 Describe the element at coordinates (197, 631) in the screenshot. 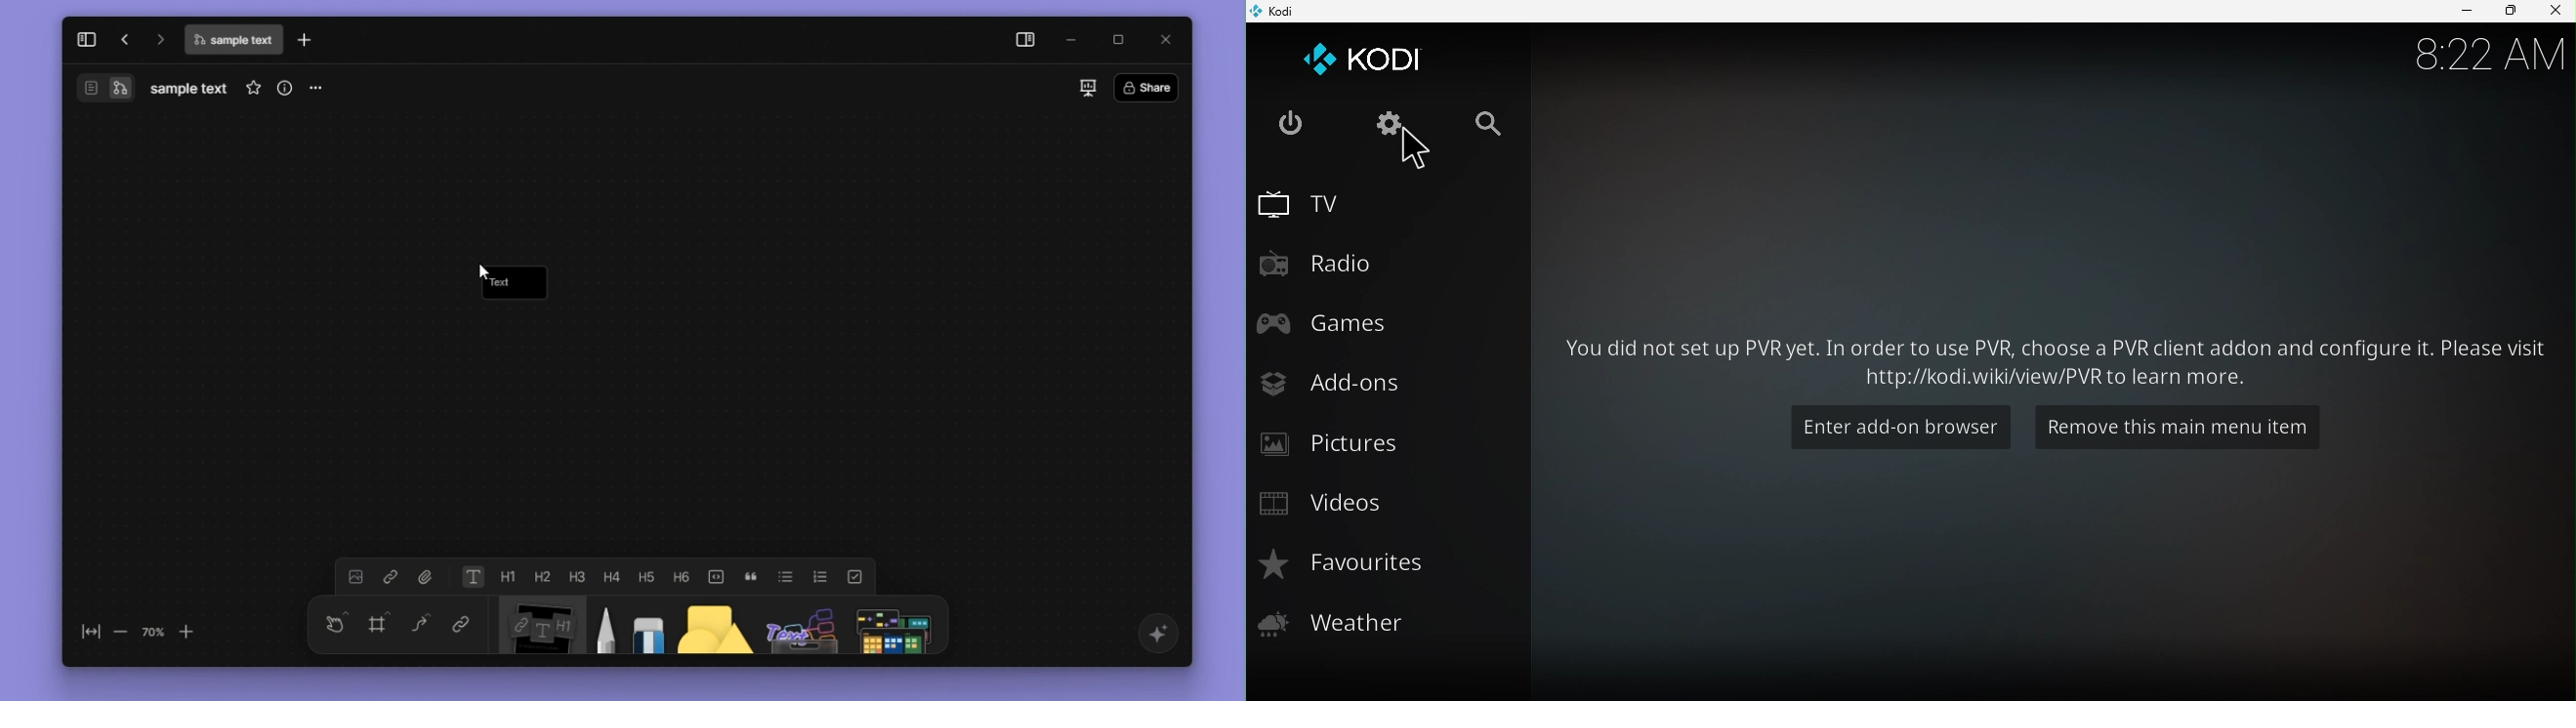

I see `Zoom in` at that location.